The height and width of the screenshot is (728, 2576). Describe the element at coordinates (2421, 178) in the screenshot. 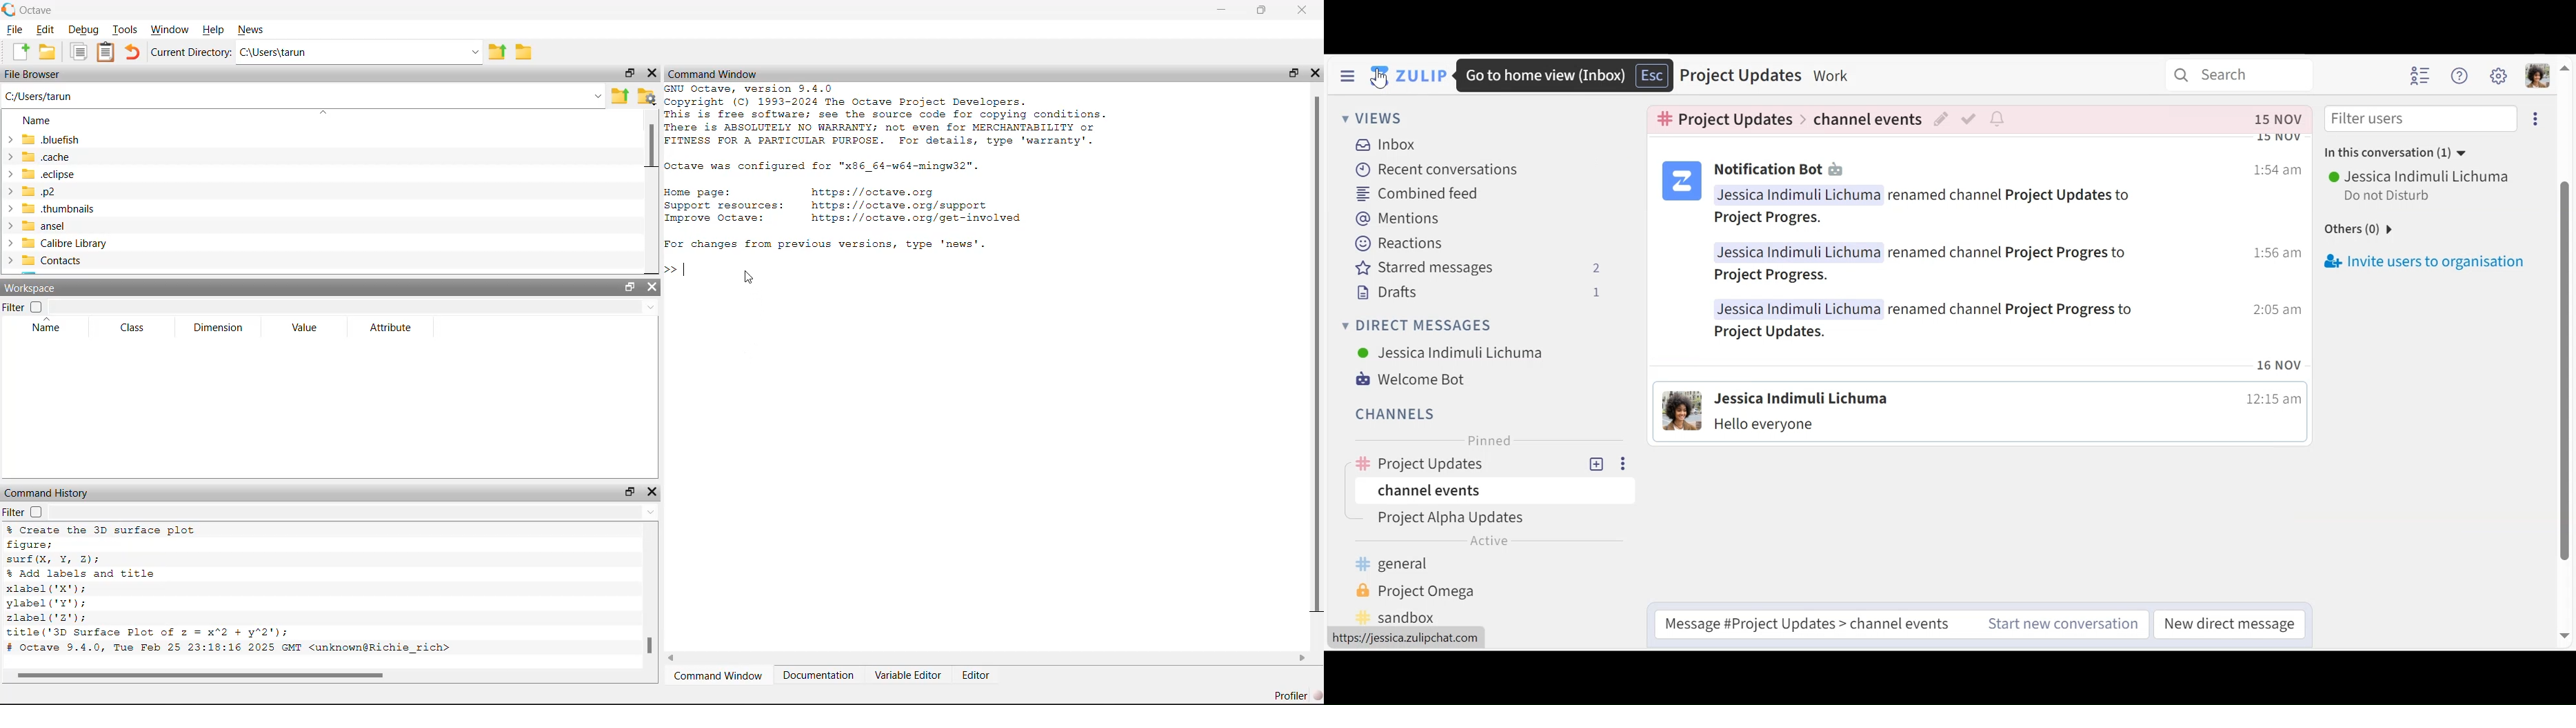

I see `Jessica Indimuli Lichuma` at that location.